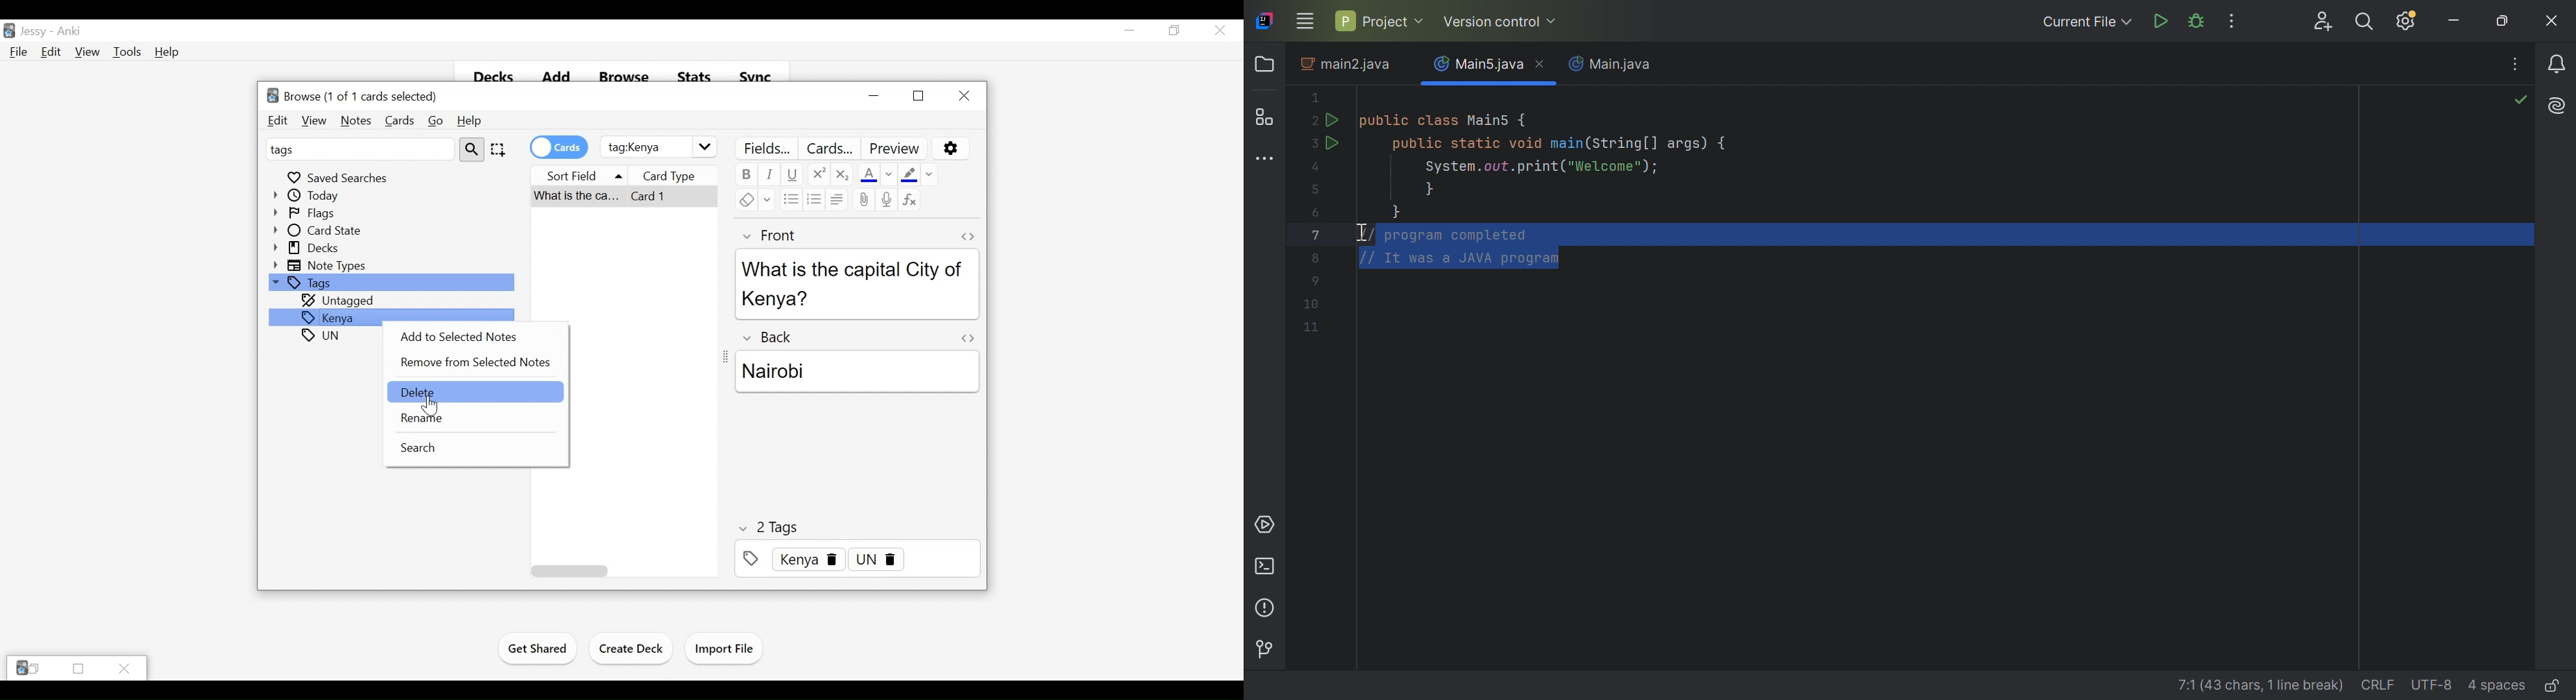 Image resolution: width=2576 pixels, height=700 pixels. What do you see at coordinates (423, 418) in the screenshot?
I see `Rename` at bounding box center [423, 418].